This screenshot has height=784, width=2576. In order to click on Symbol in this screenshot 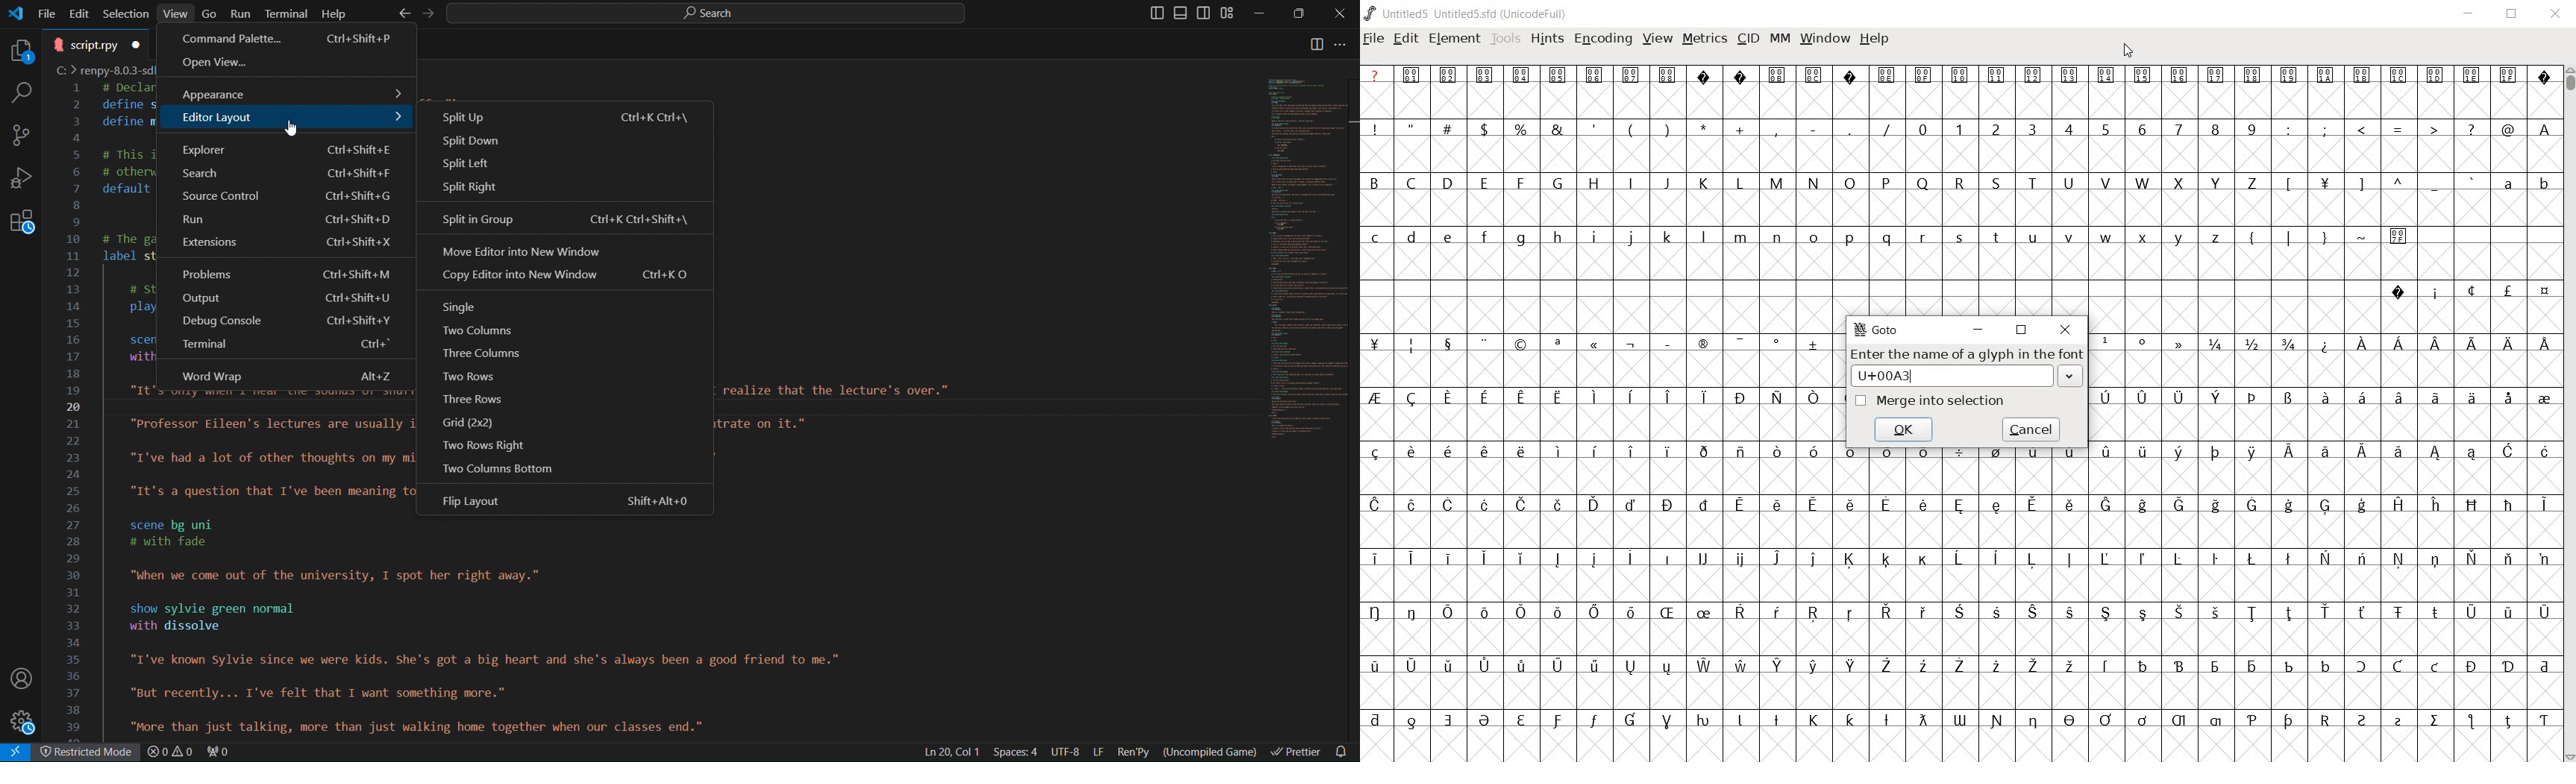, I will do `click(1958, 614)`.